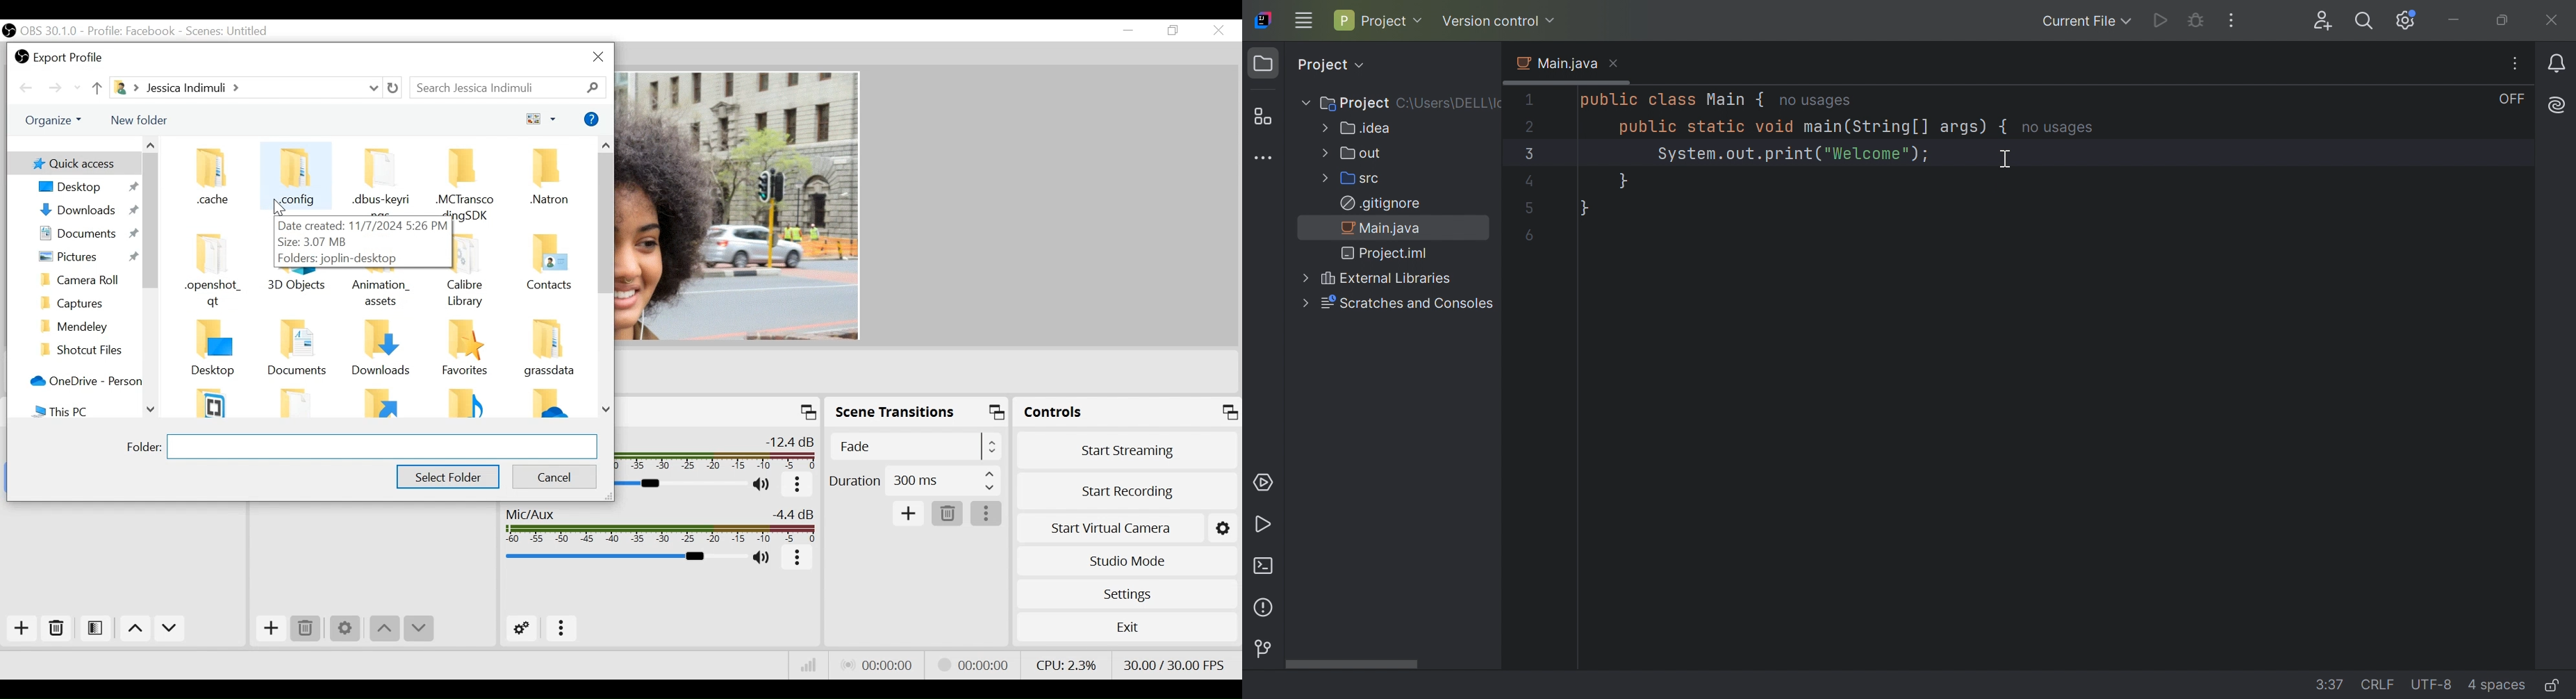 Image resolution: width=2576 pixels, height=700 pixels. What do you see at coordinates (605, 224) in the screenshot?
I see `Vertical Scroll bar` at bounding box center [605, 224].